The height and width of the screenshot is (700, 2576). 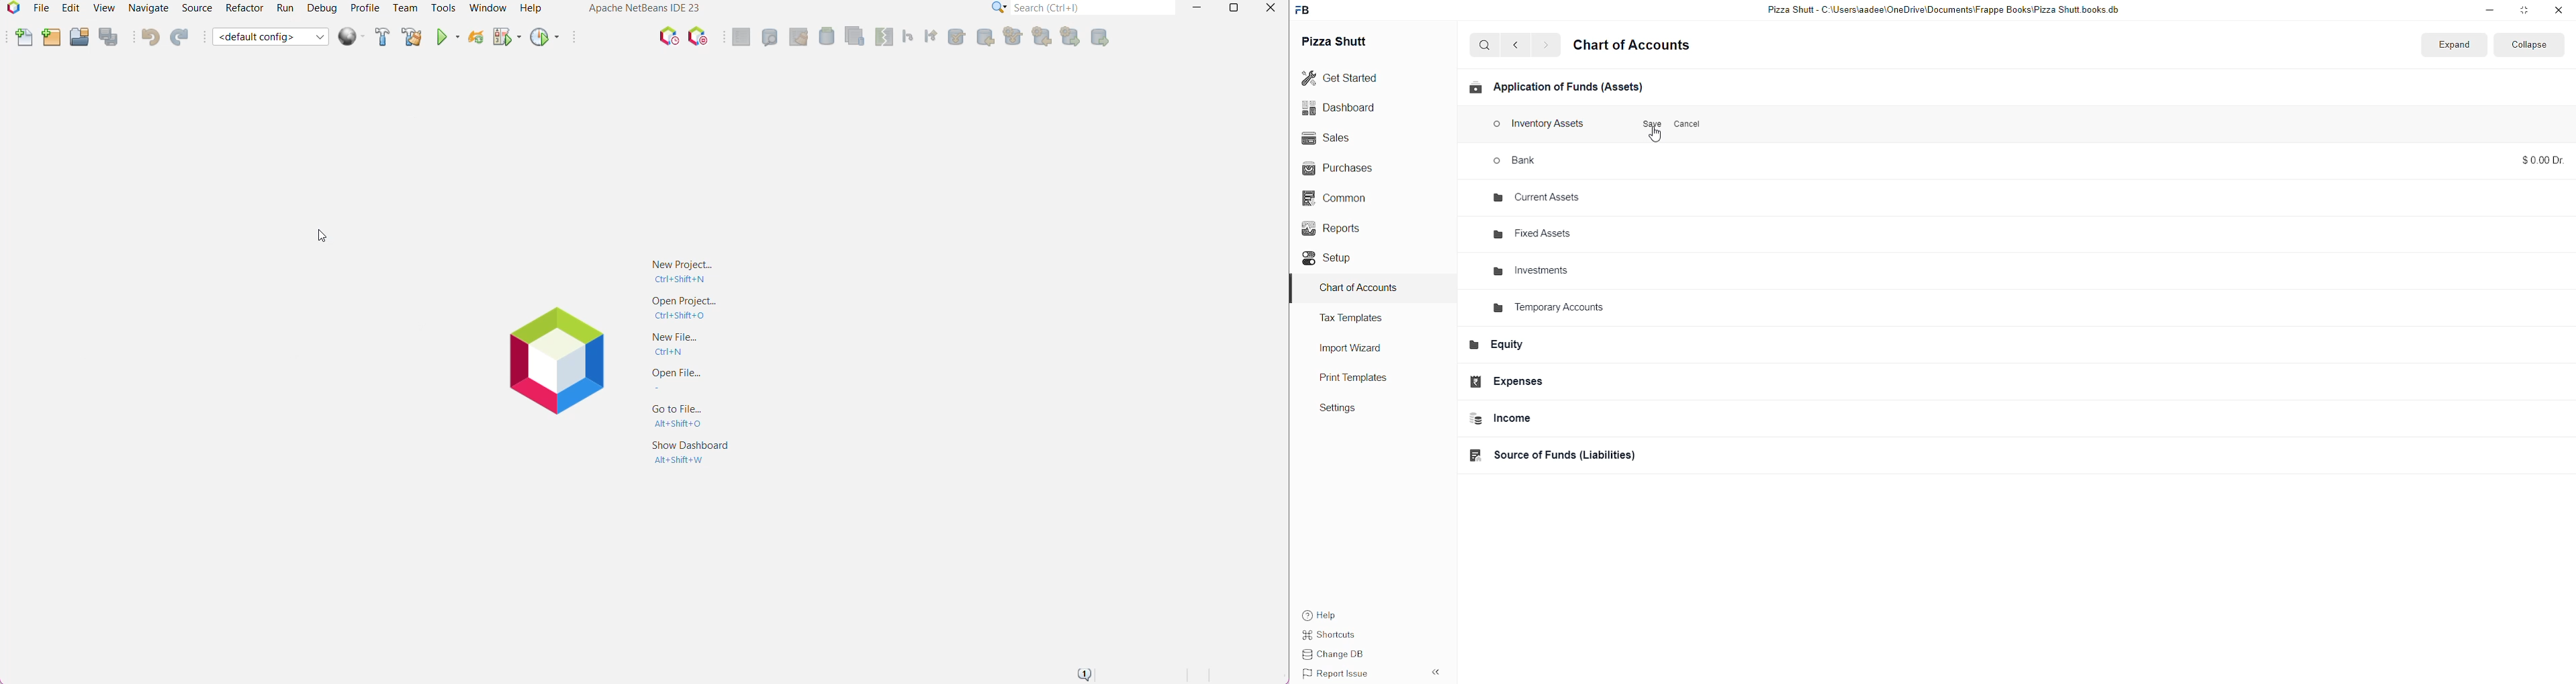 I want to click on Pizza Shutt, so click(x=1352, y=44).